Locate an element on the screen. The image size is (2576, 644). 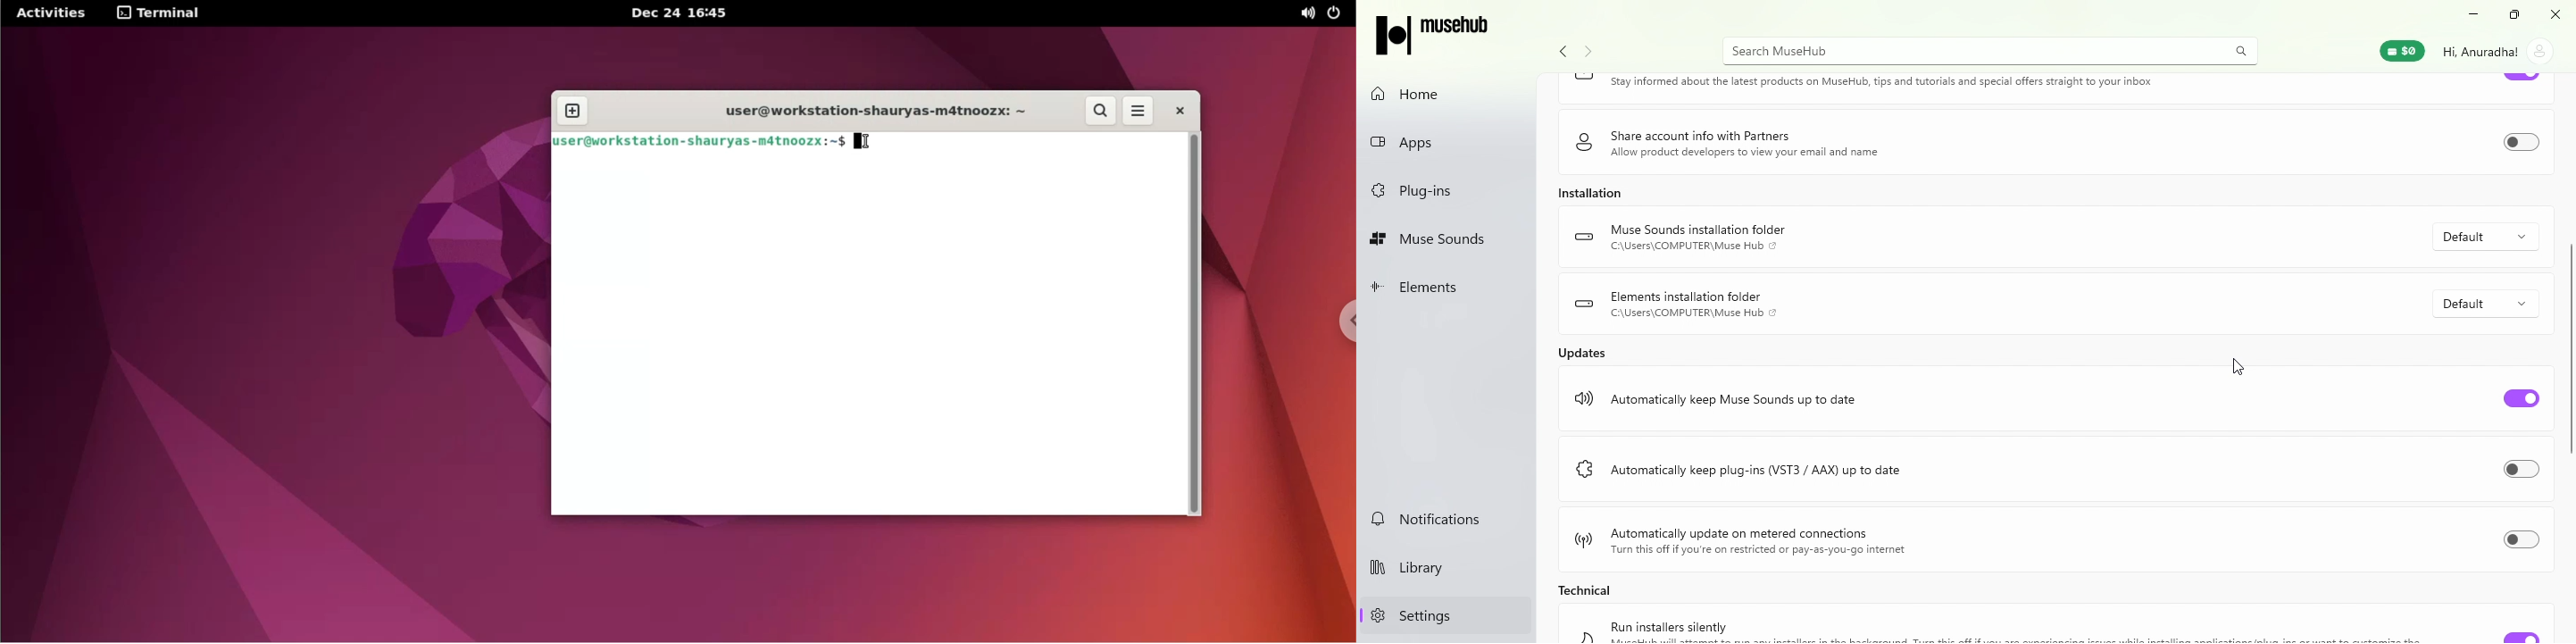
Elements installation folder C:\Users\COMPUTER\Muse Hub  is located at coordinates (1695, 305).